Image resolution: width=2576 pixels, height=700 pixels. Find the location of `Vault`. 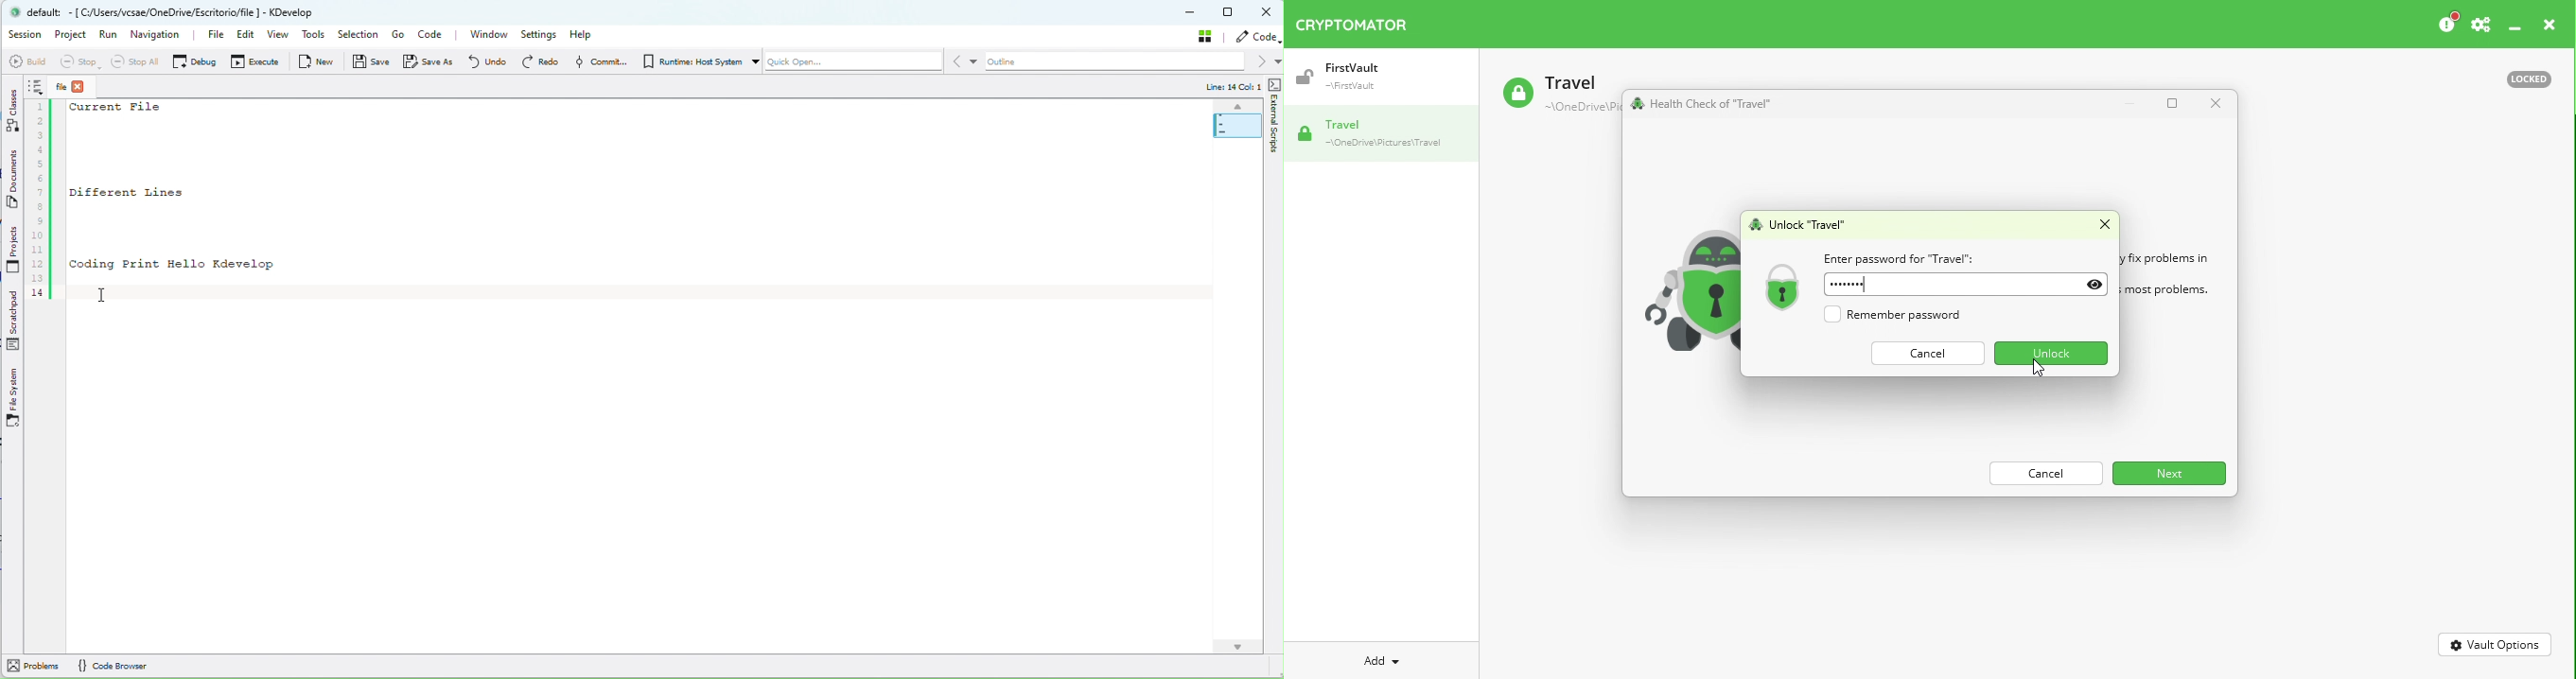

Vault is located at coordinates (1342, 71).